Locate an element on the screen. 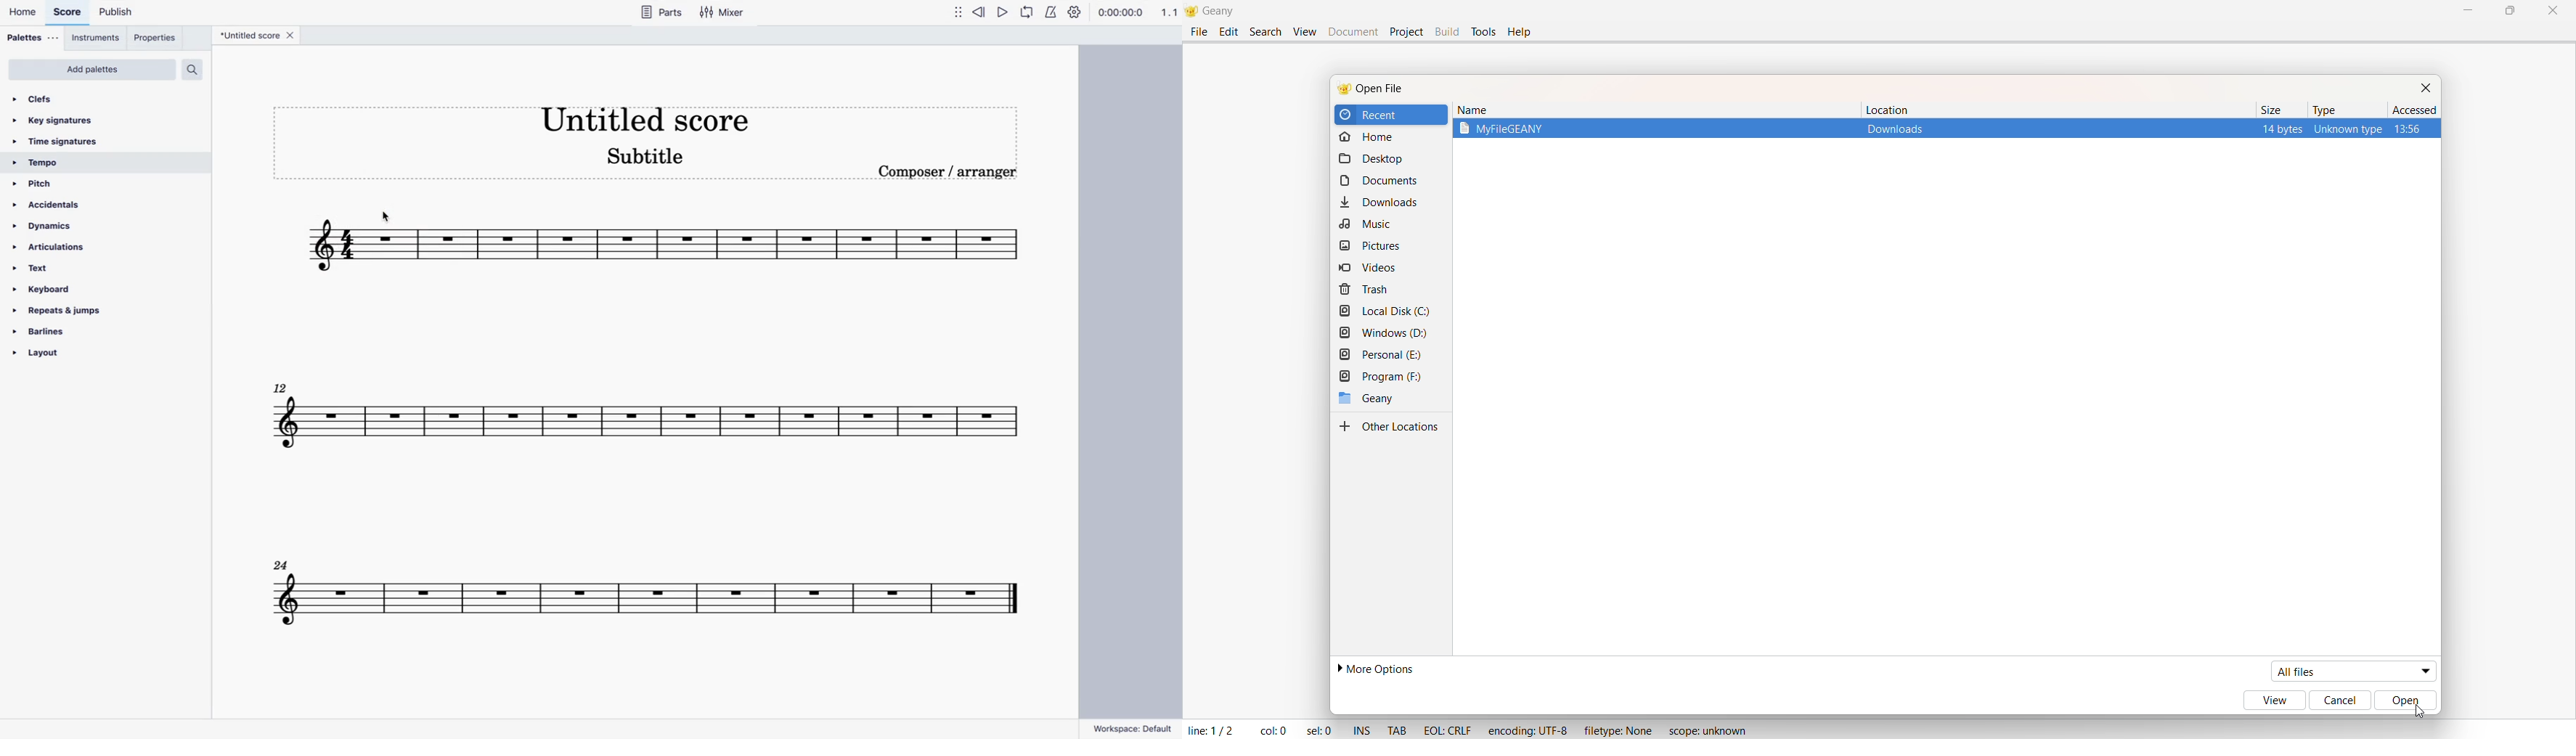  workspace: default is located at coordinates (1133, 725).